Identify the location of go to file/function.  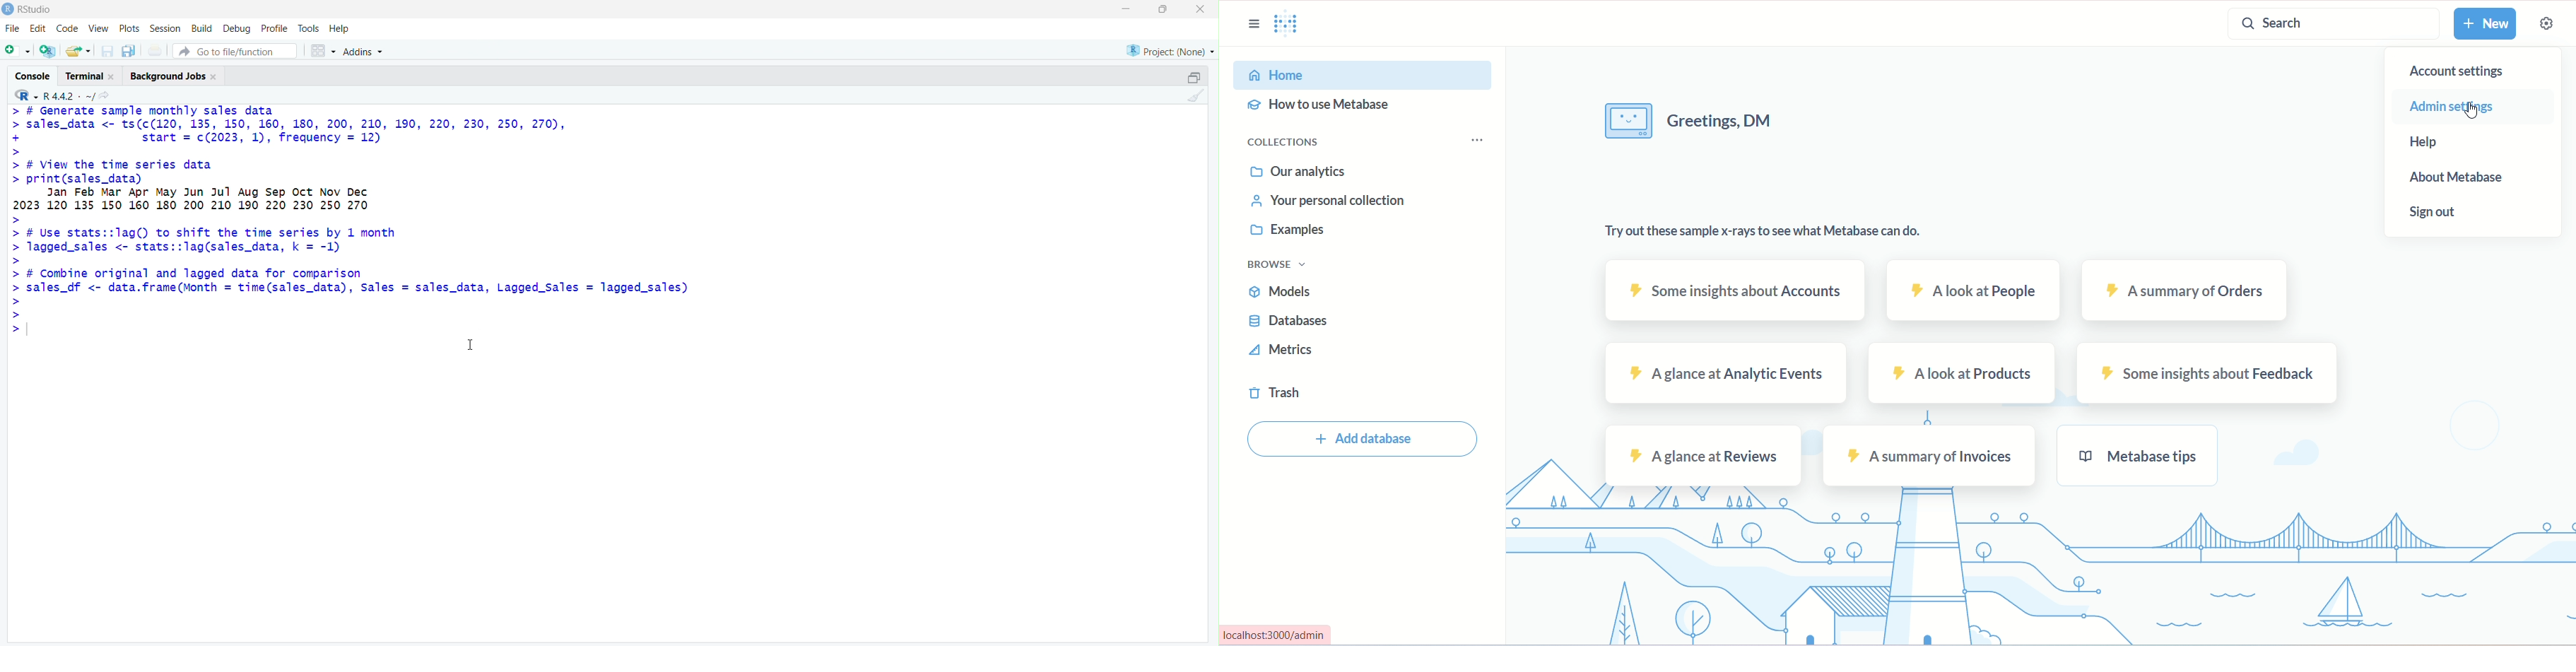
(230, 52).